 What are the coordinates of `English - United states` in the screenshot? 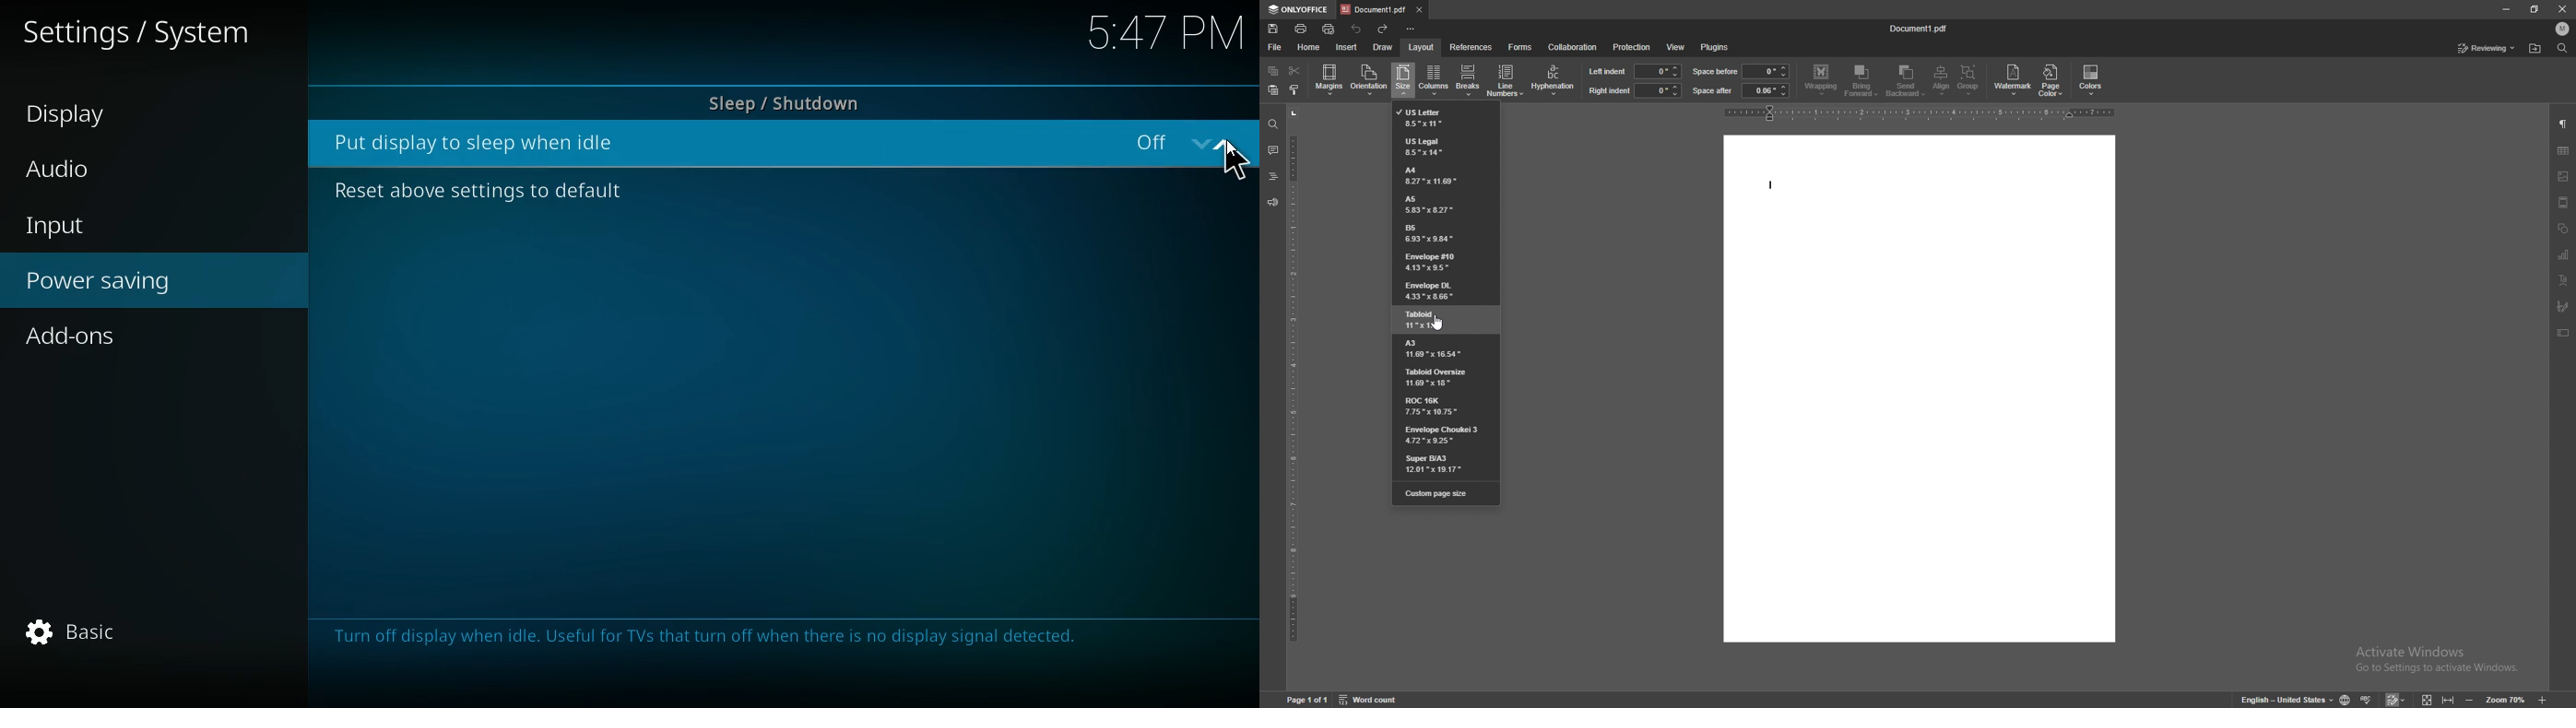 It's located at (2283, 700).